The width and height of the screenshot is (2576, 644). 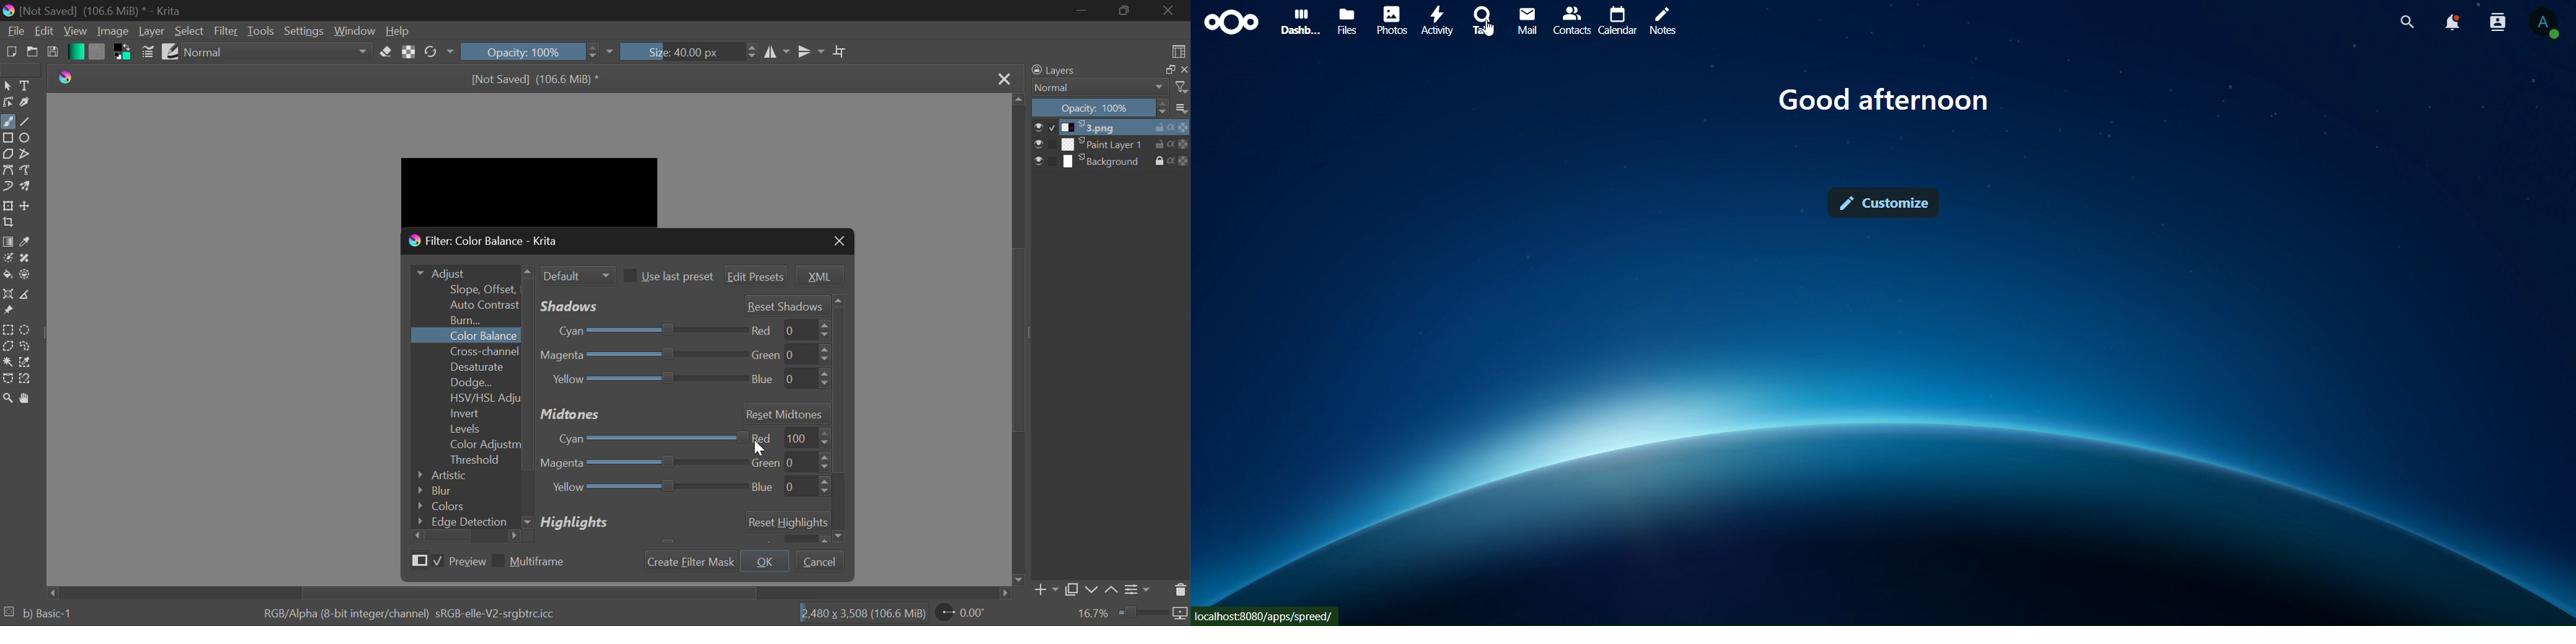 What do you see at coordinates (1486, 19) in the screenshot?
I see `talk` at bounding box center [1486, 19].